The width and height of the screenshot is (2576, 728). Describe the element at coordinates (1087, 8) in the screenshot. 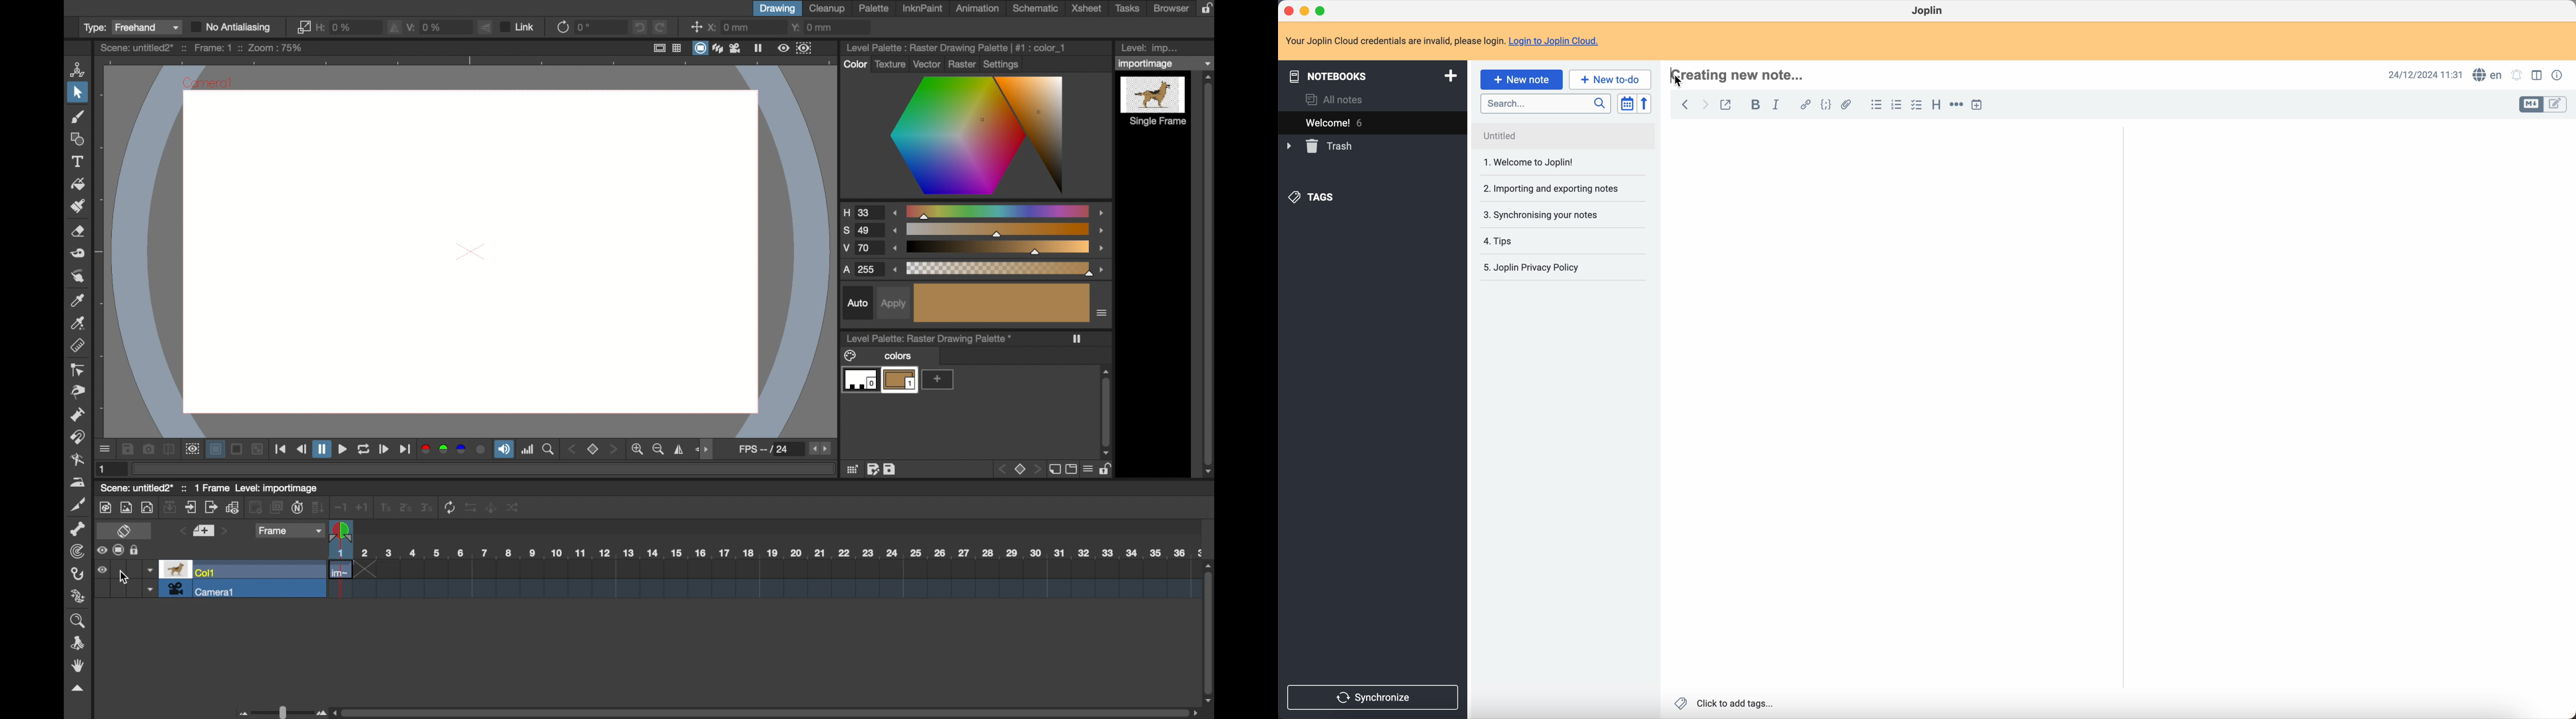

I see `xsheet` at that location.